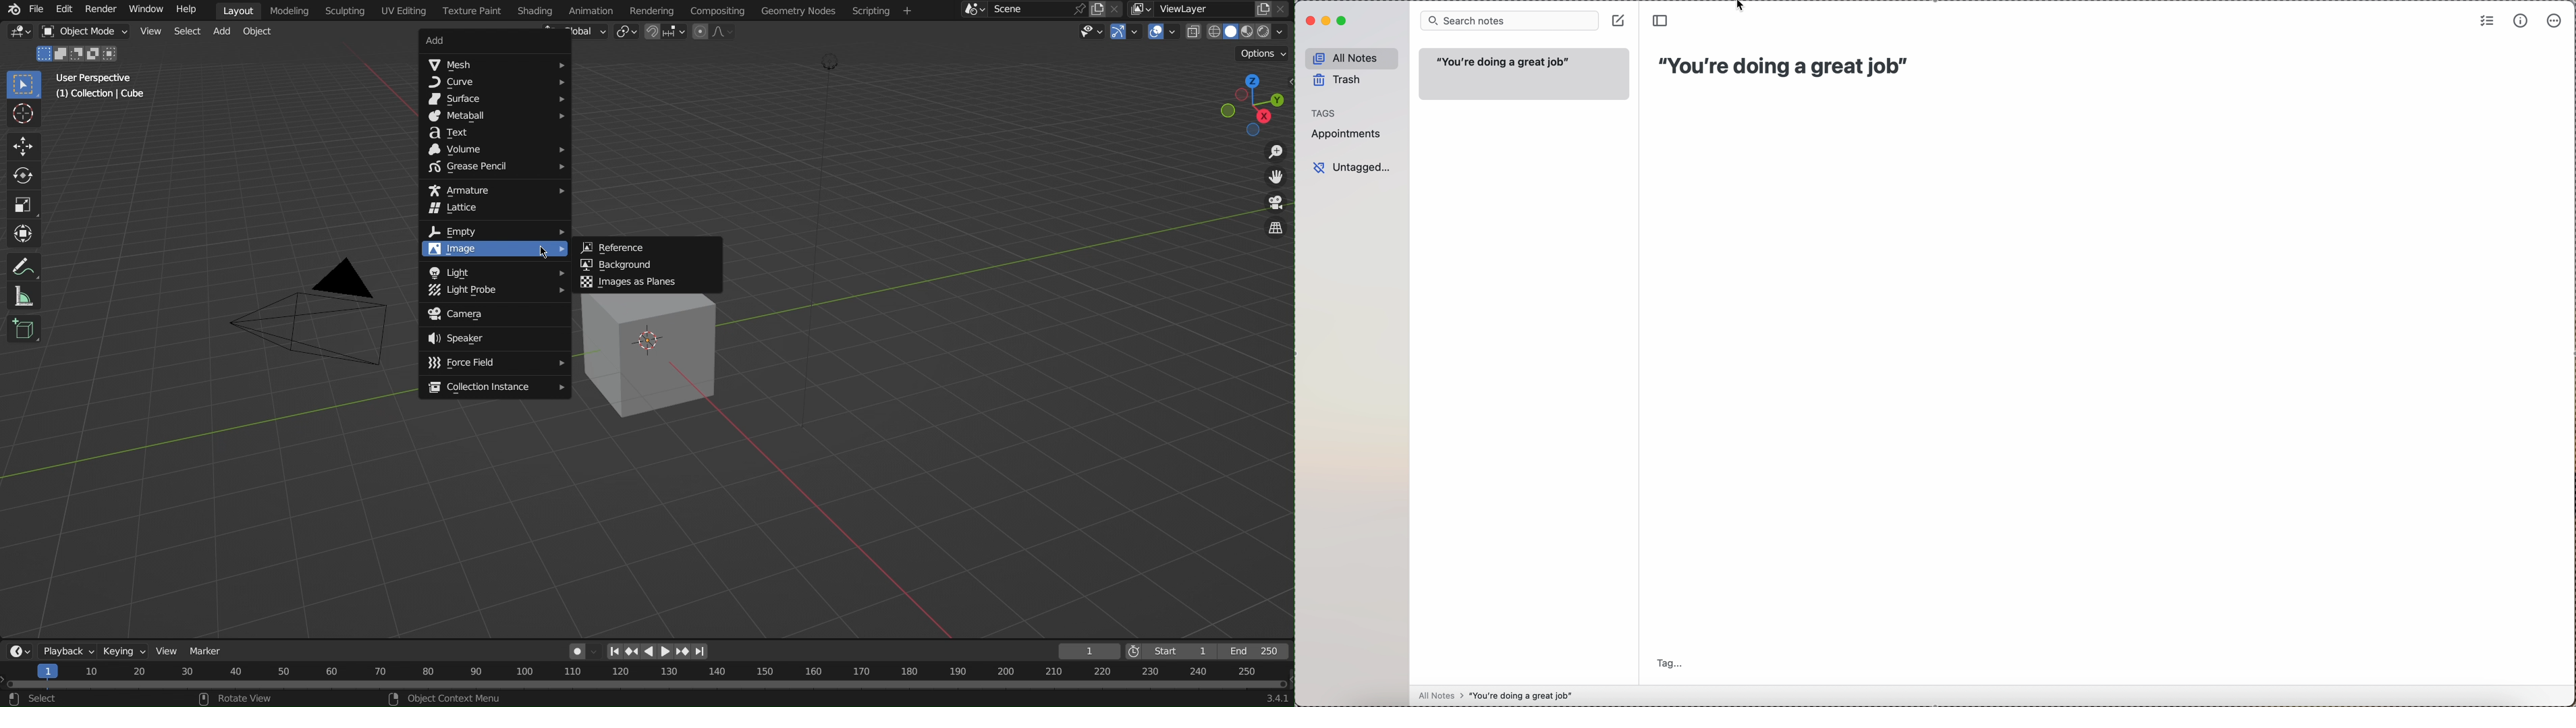 Image resolution: width=2576 pixels, height=728 pixels. Describe the element at coordinates (881, 9) in the screenshot. I see `Scripting` at that location.